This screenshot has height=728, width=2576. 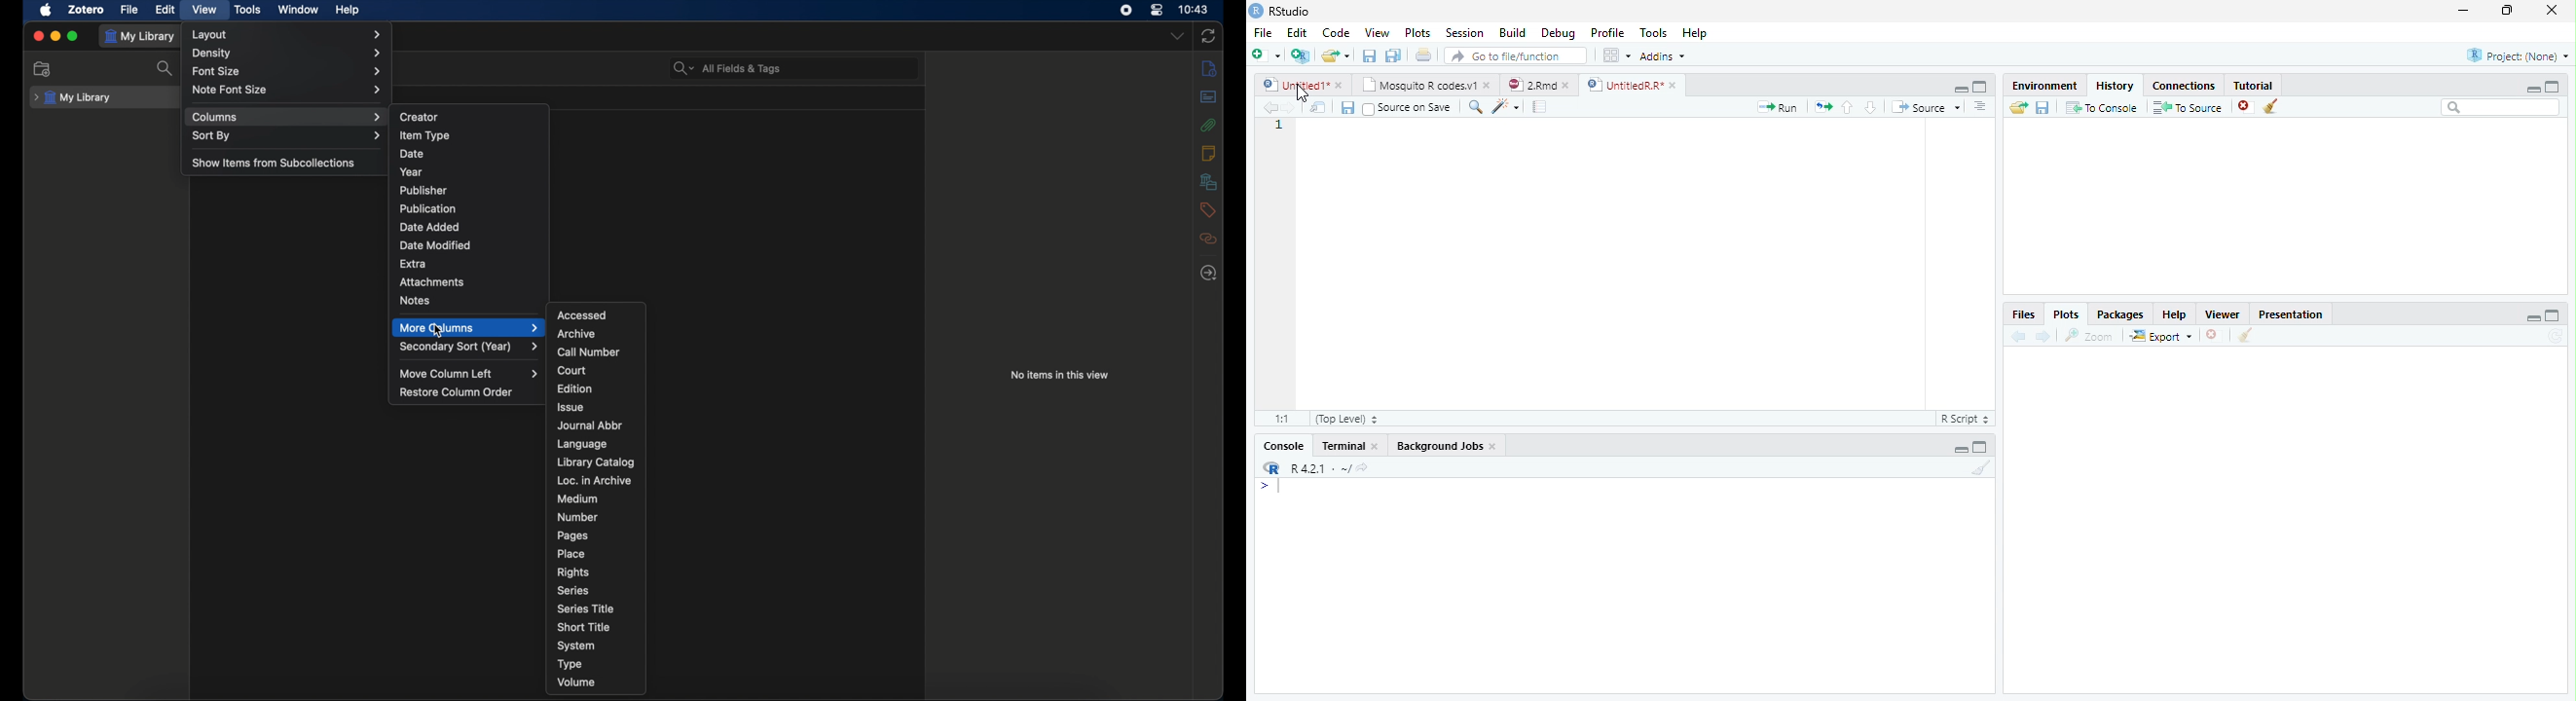 I want to click on columns, so click(x=288, y=117).